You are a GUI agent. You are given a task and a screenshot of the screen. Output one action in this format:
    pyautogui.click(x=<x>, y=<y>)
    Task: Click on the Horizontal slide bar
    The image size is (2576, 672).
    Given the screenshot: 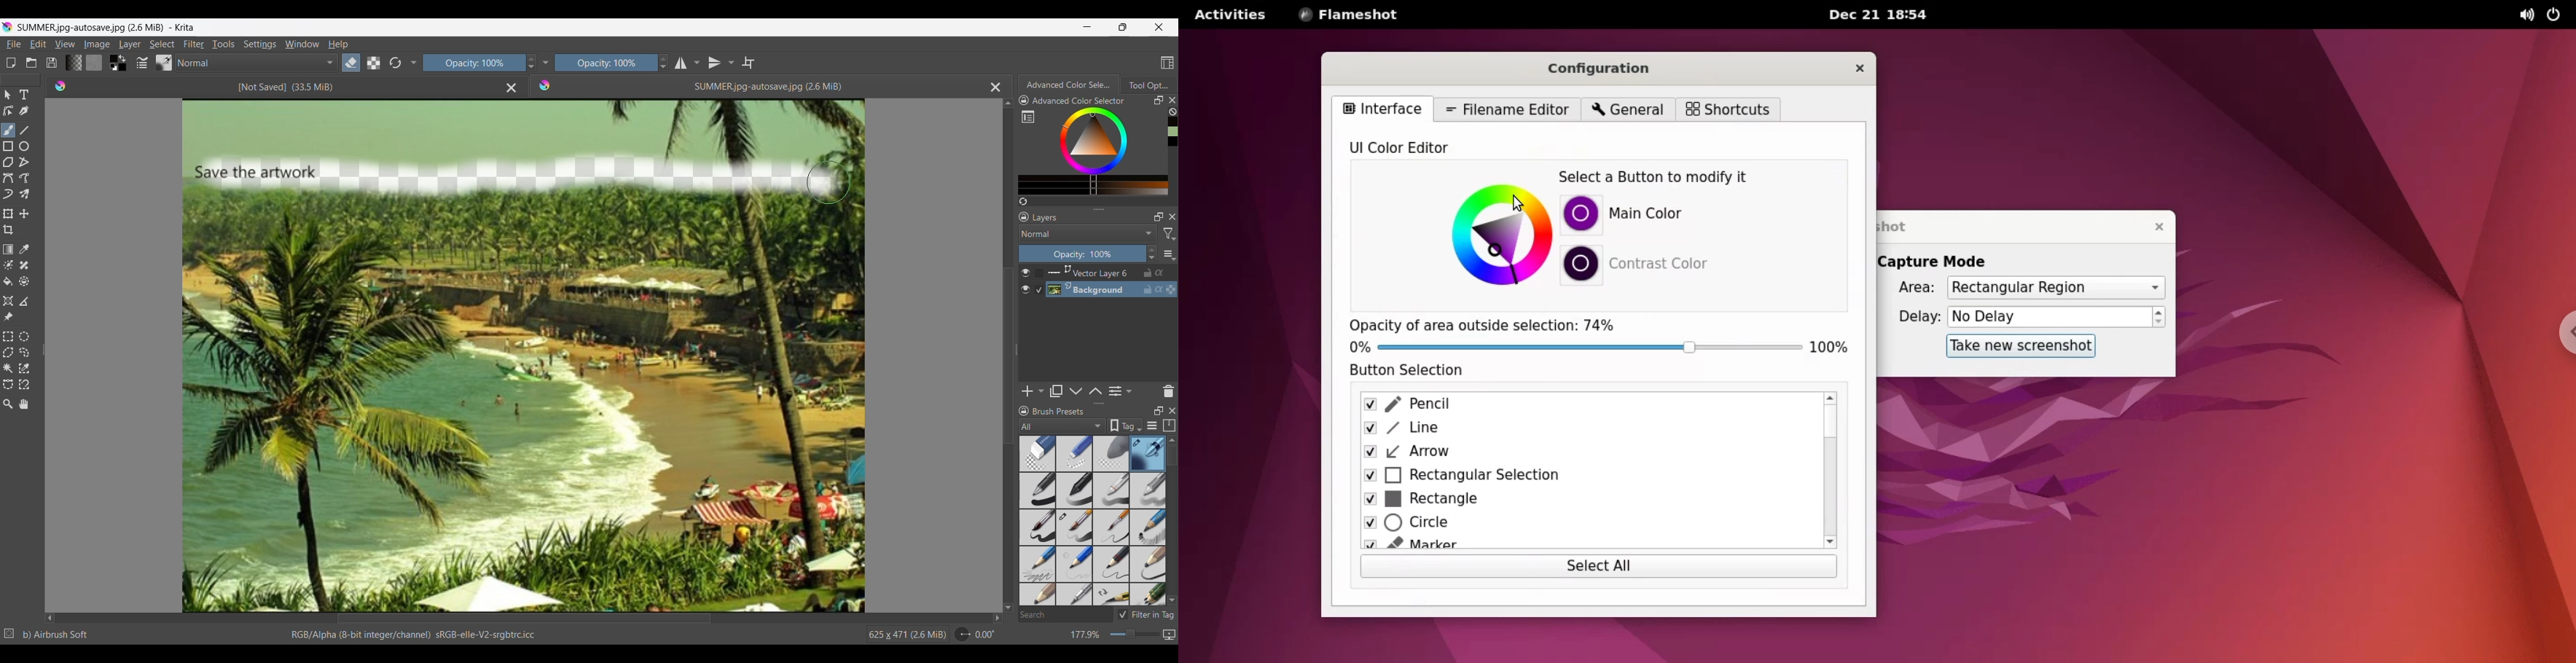 What is the action you would take?
    pyautogui.click(x=524, y=619)
    